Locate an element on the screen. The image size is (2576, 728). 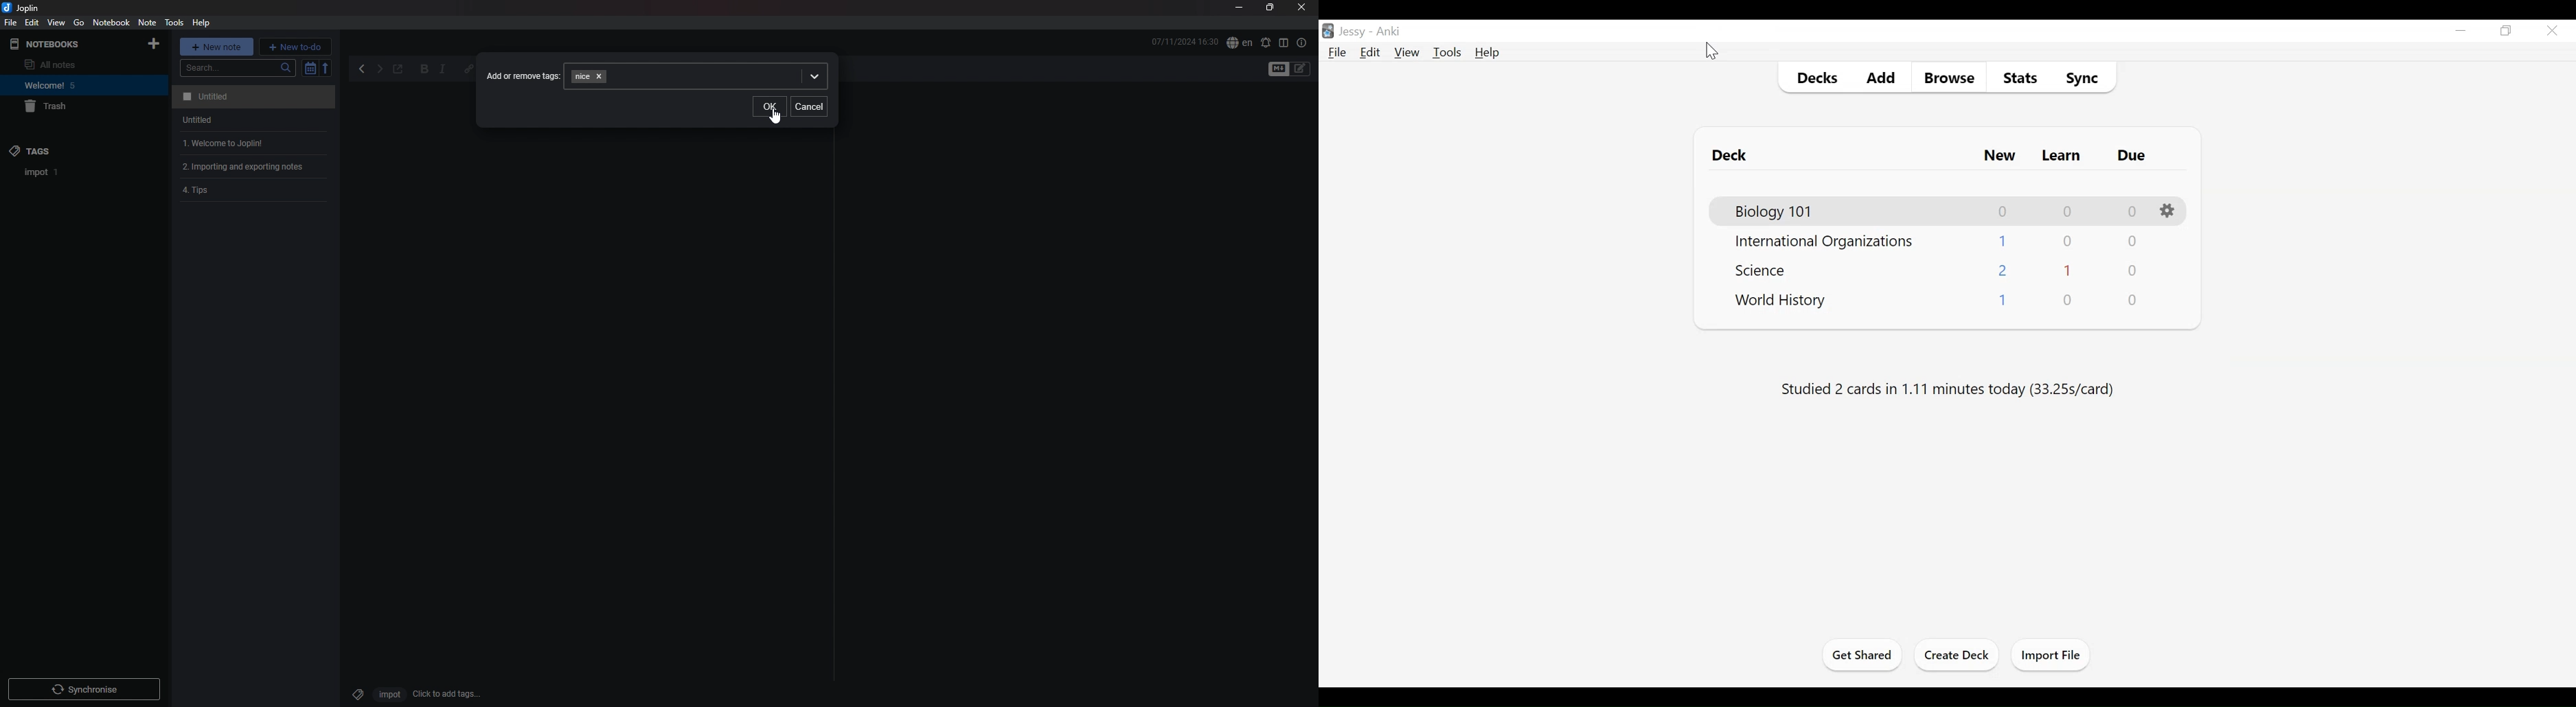
time and date is located at coordinates (1185, 41).